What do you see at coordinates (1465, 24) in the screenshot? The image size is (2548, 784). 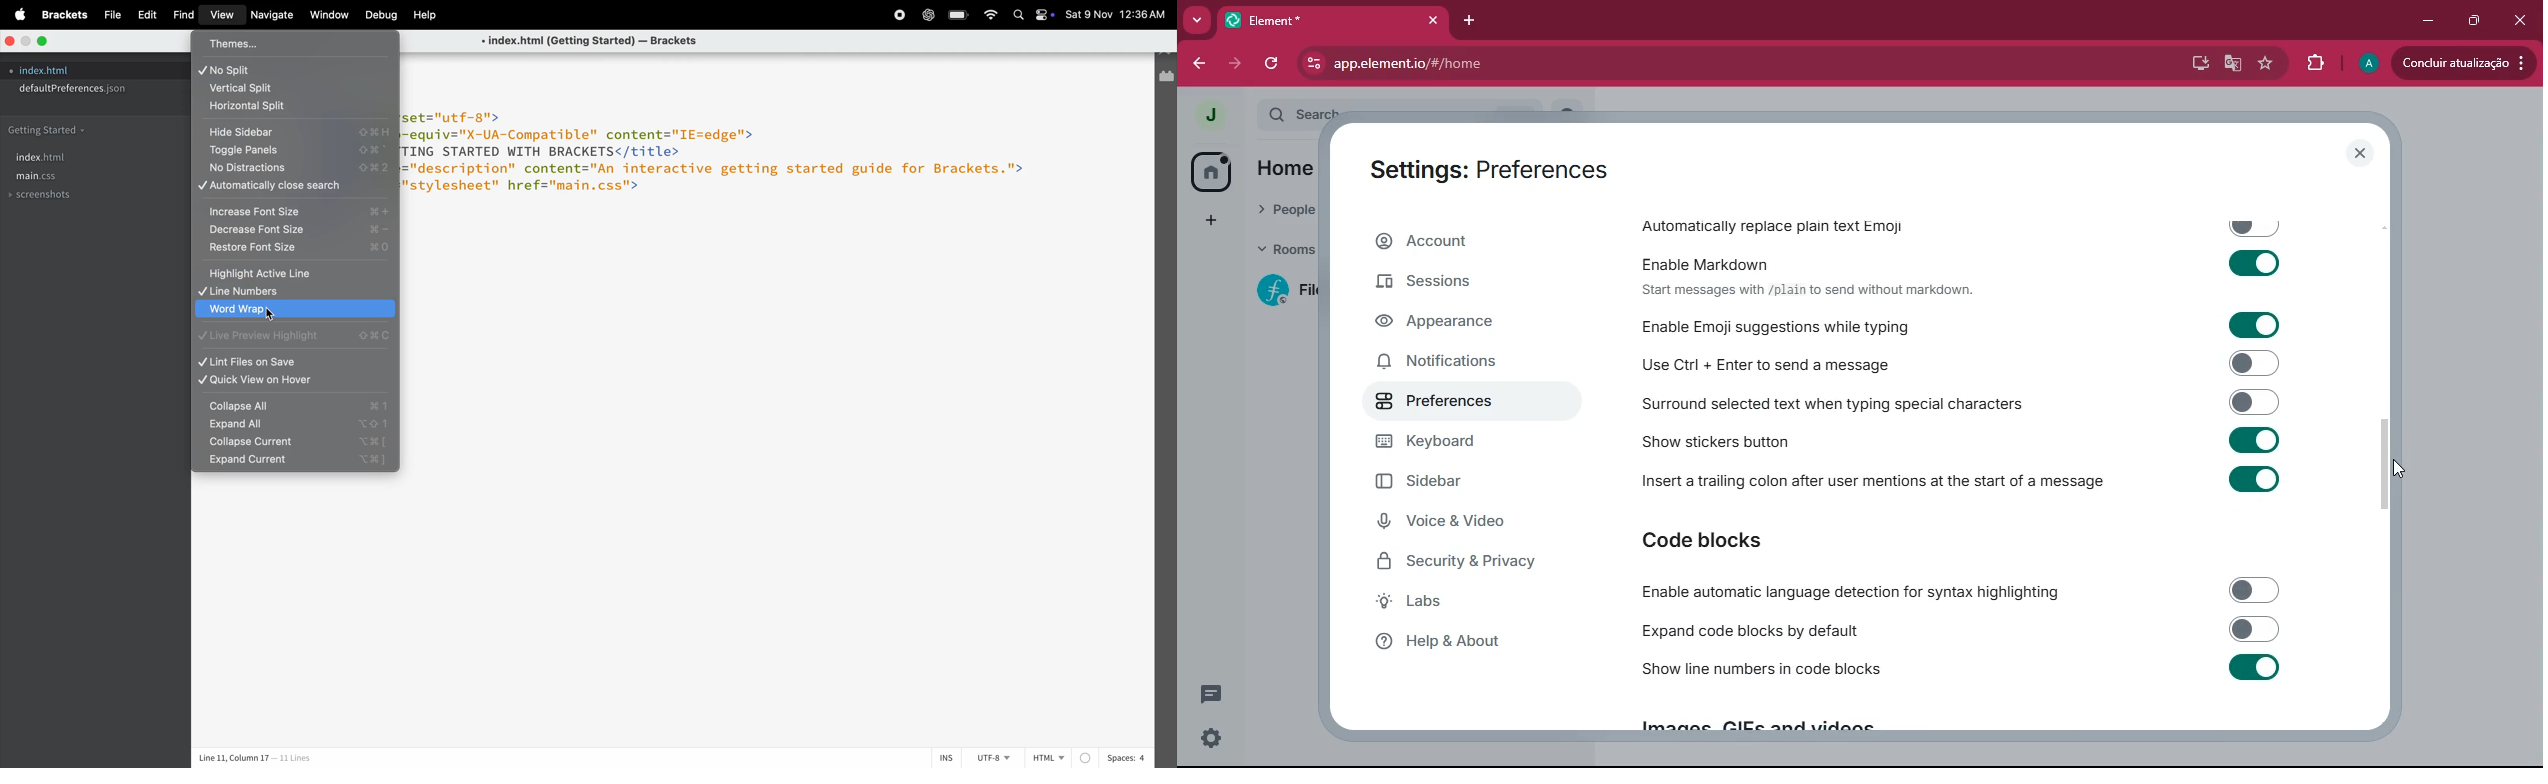 I see `add tab` at bounding box center [1465, 24].